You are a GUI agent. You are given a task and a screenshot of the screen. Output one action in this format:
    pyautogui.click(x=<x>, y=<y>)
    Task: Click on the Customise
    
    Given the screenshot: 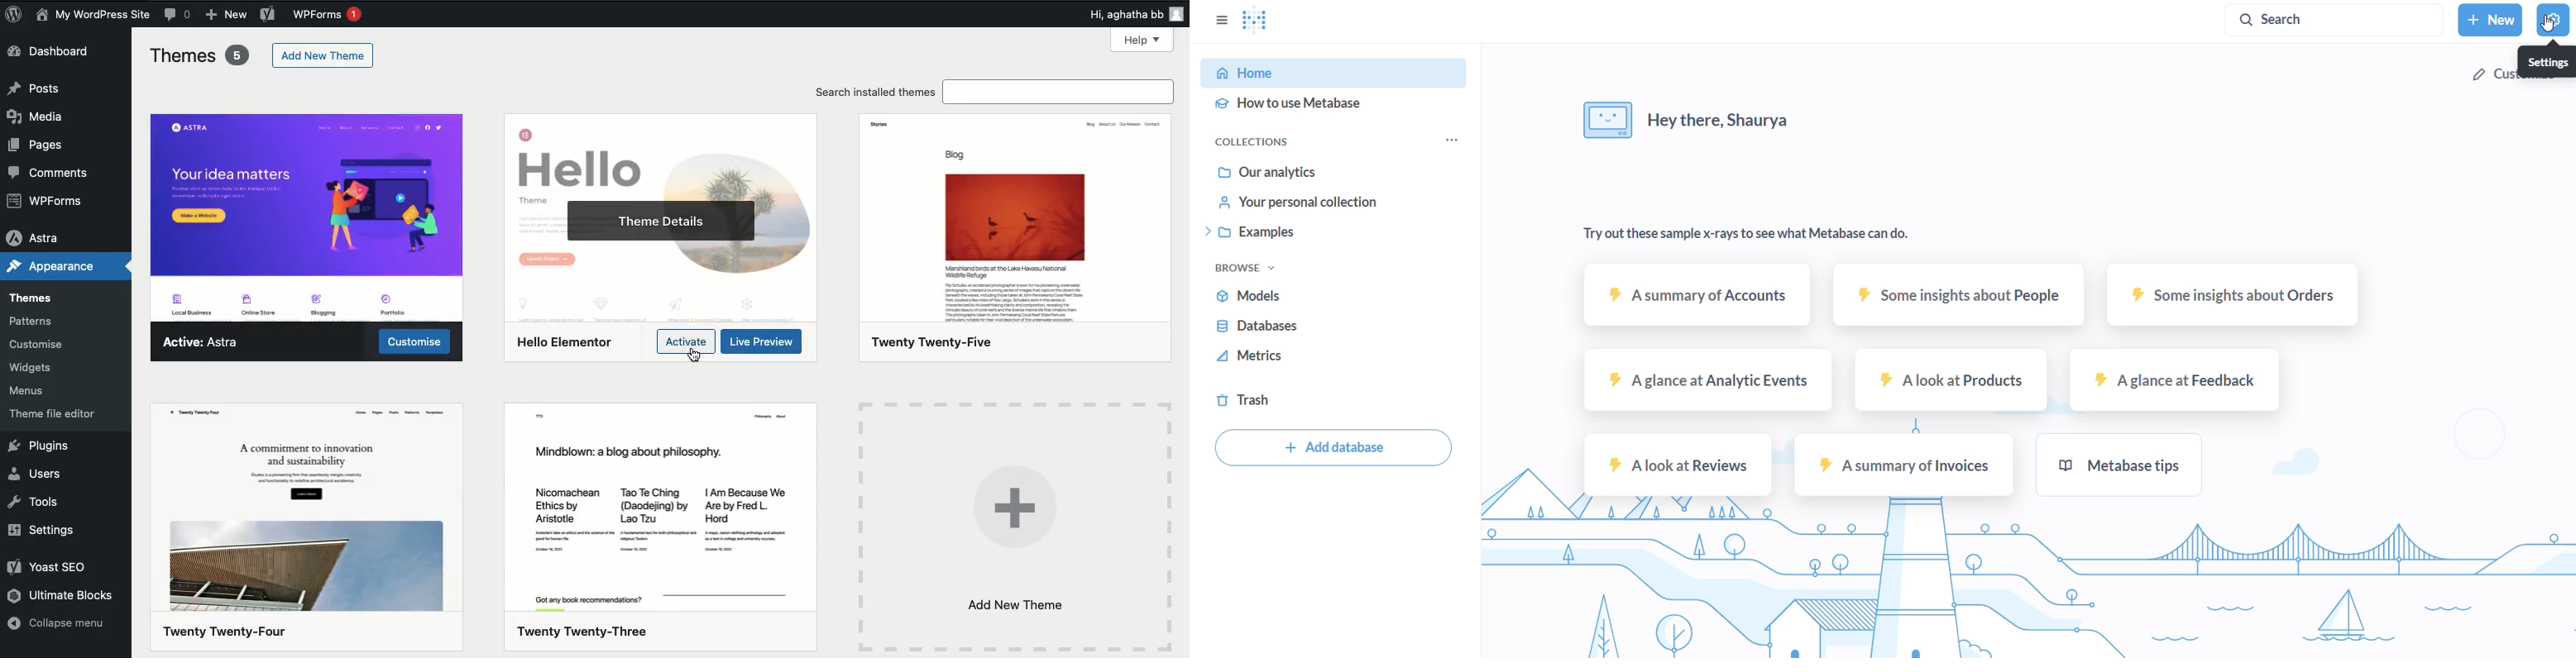 What is the action you would take?
    pyautogui.click(x=38, y=346)
    